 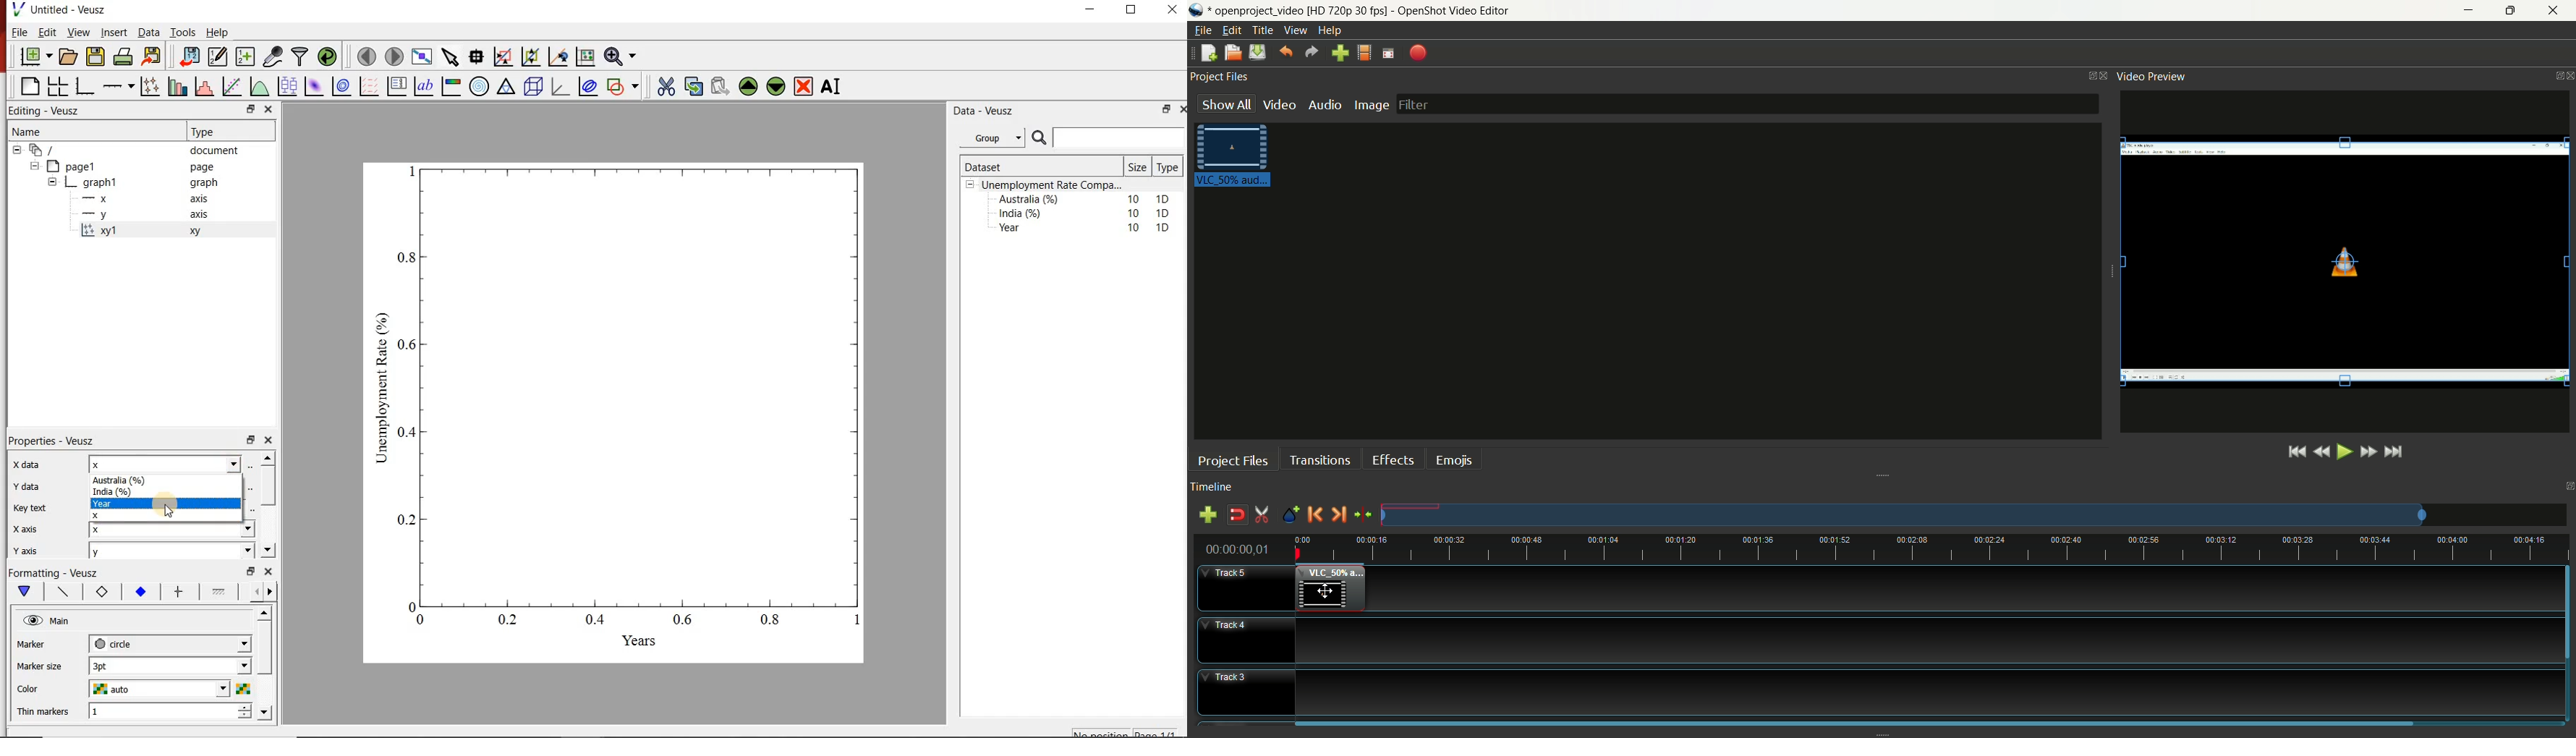 I want to click on edit, so click(x=1230, y=30).